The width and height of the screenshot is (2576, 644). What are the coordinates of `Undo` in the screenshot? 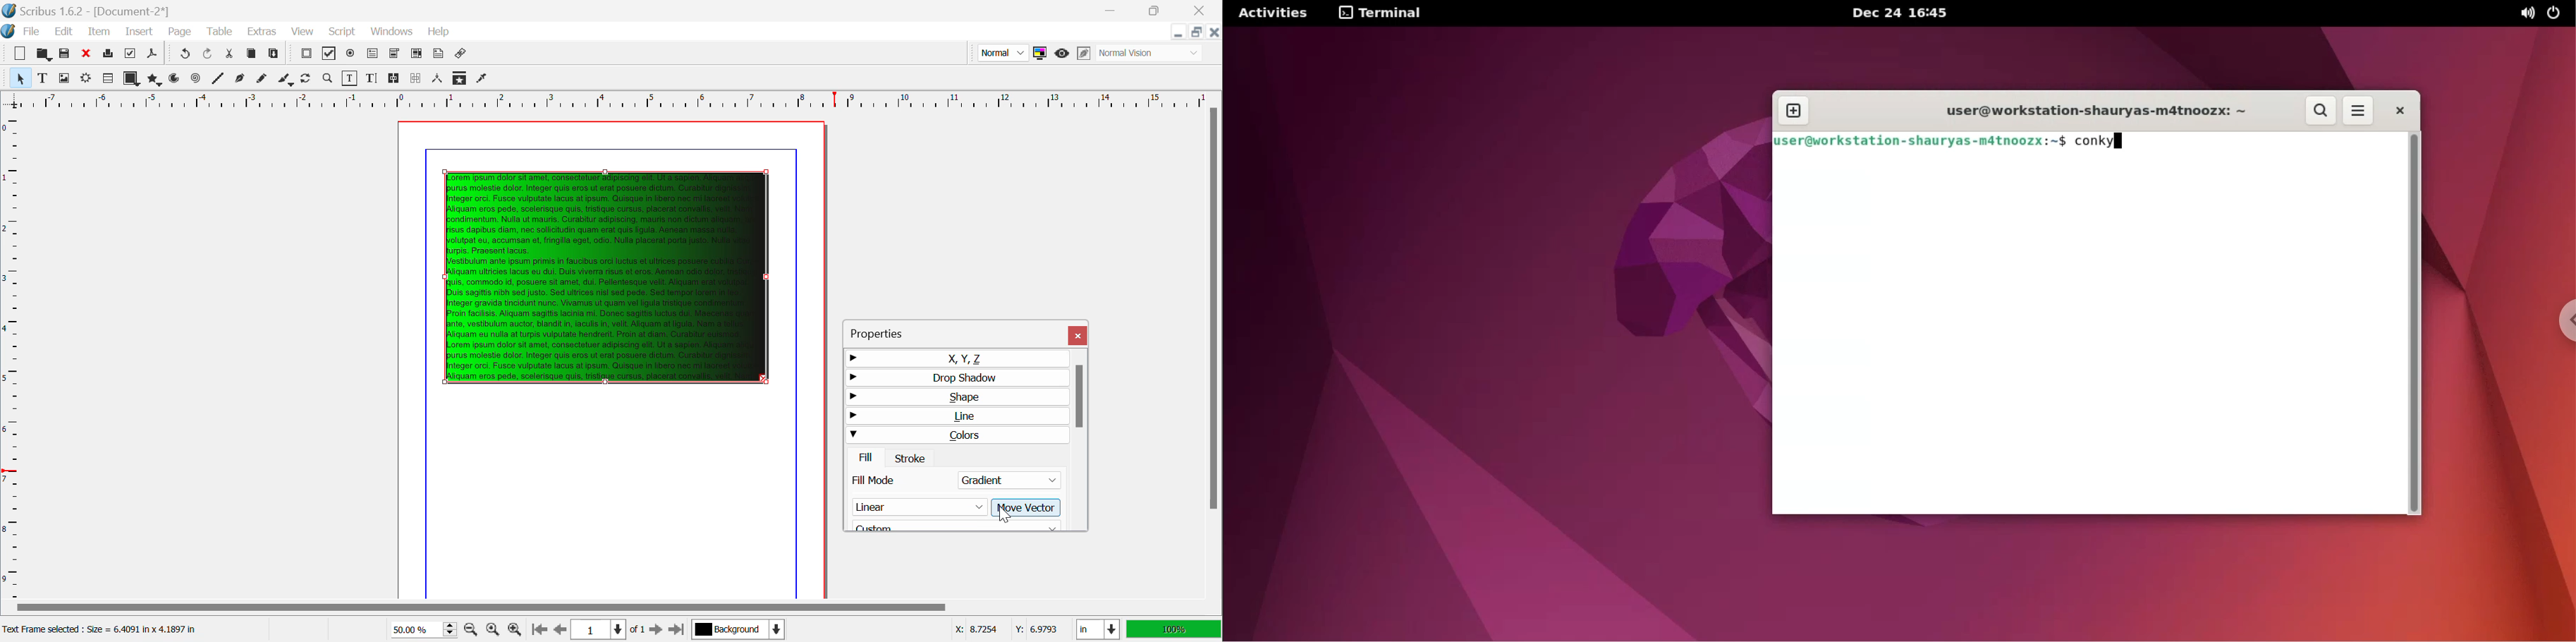 It's located at (209, 55).